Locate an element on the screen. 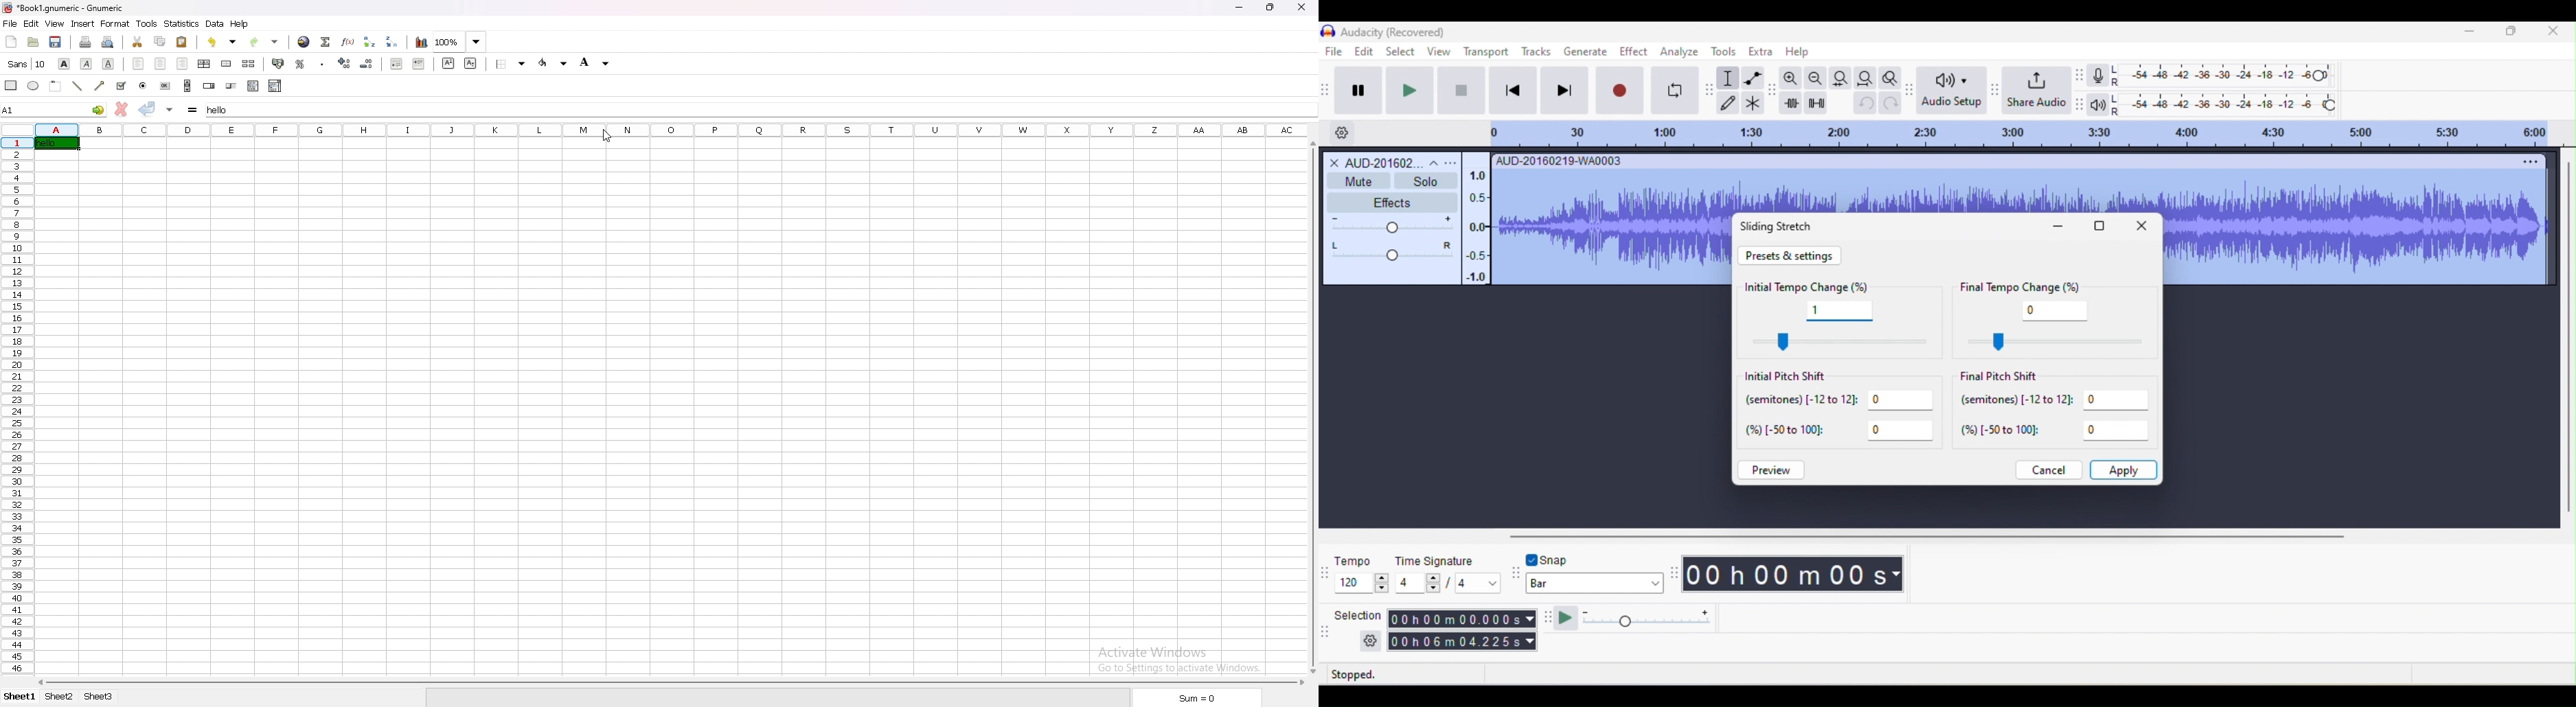 This screenshot has width=2576, height=728. rows is located at coordinates (16, 405).